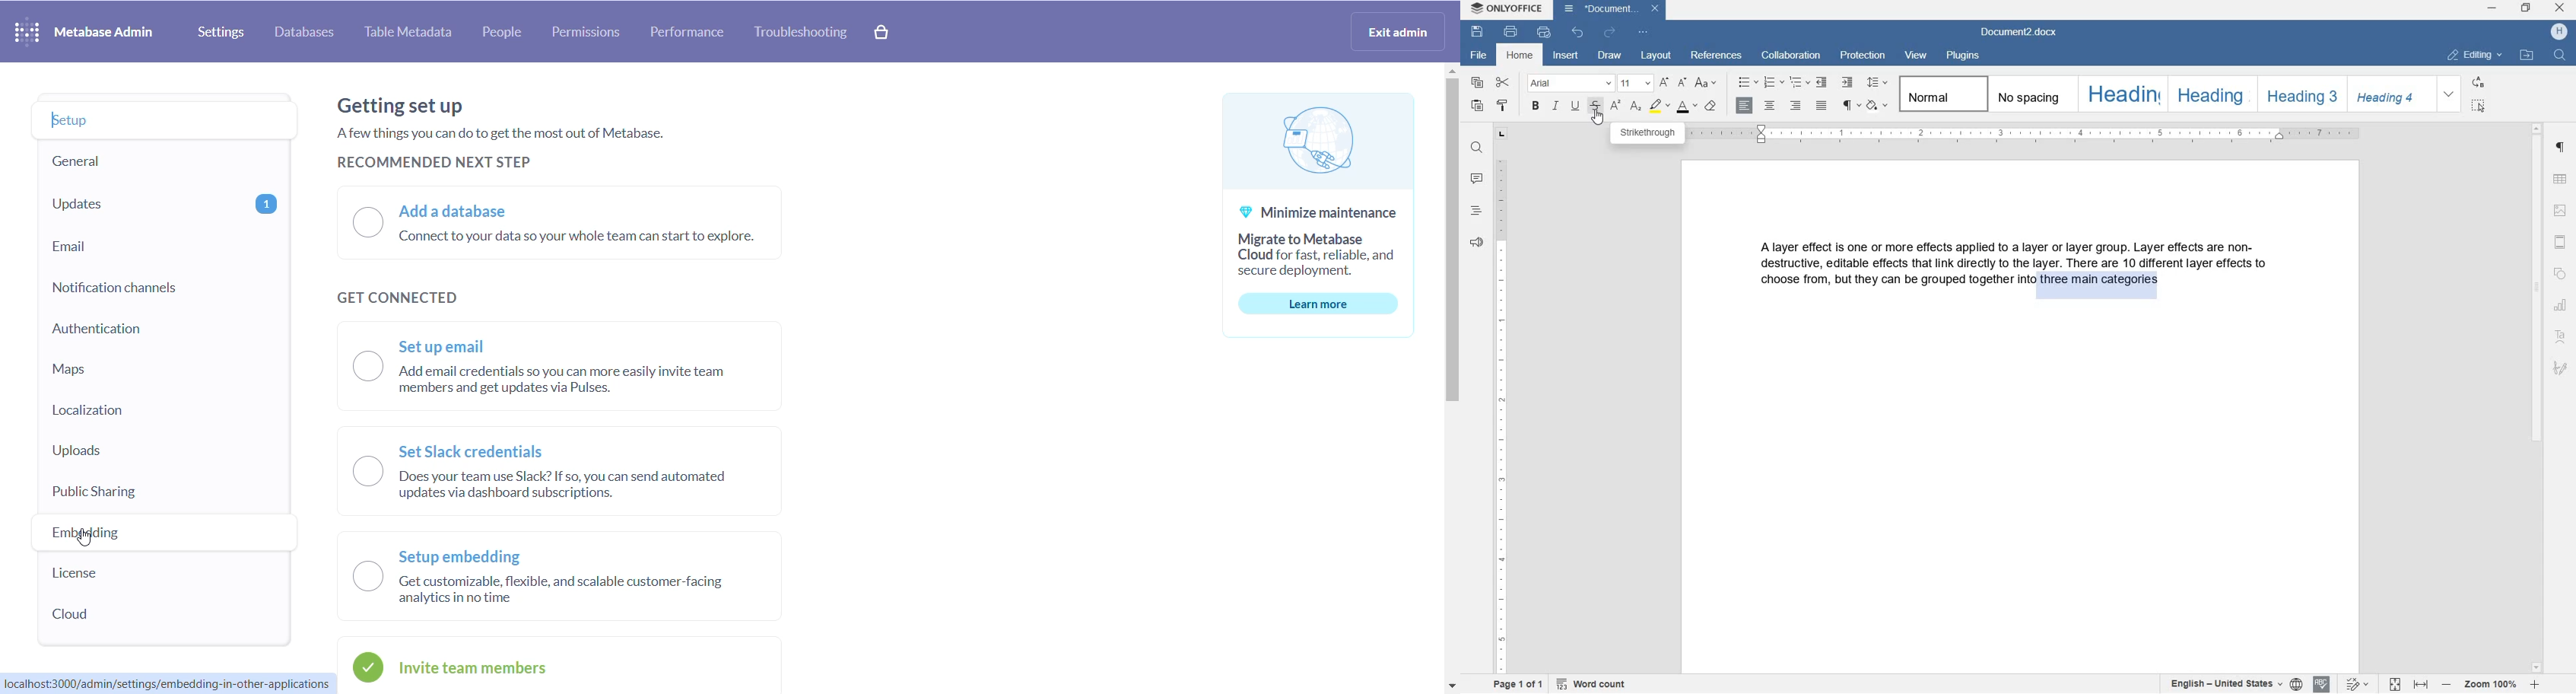  What do you see at coordinates (1718, 57) in the screenshot?
I see `references` at bounding box center [1718, 57].